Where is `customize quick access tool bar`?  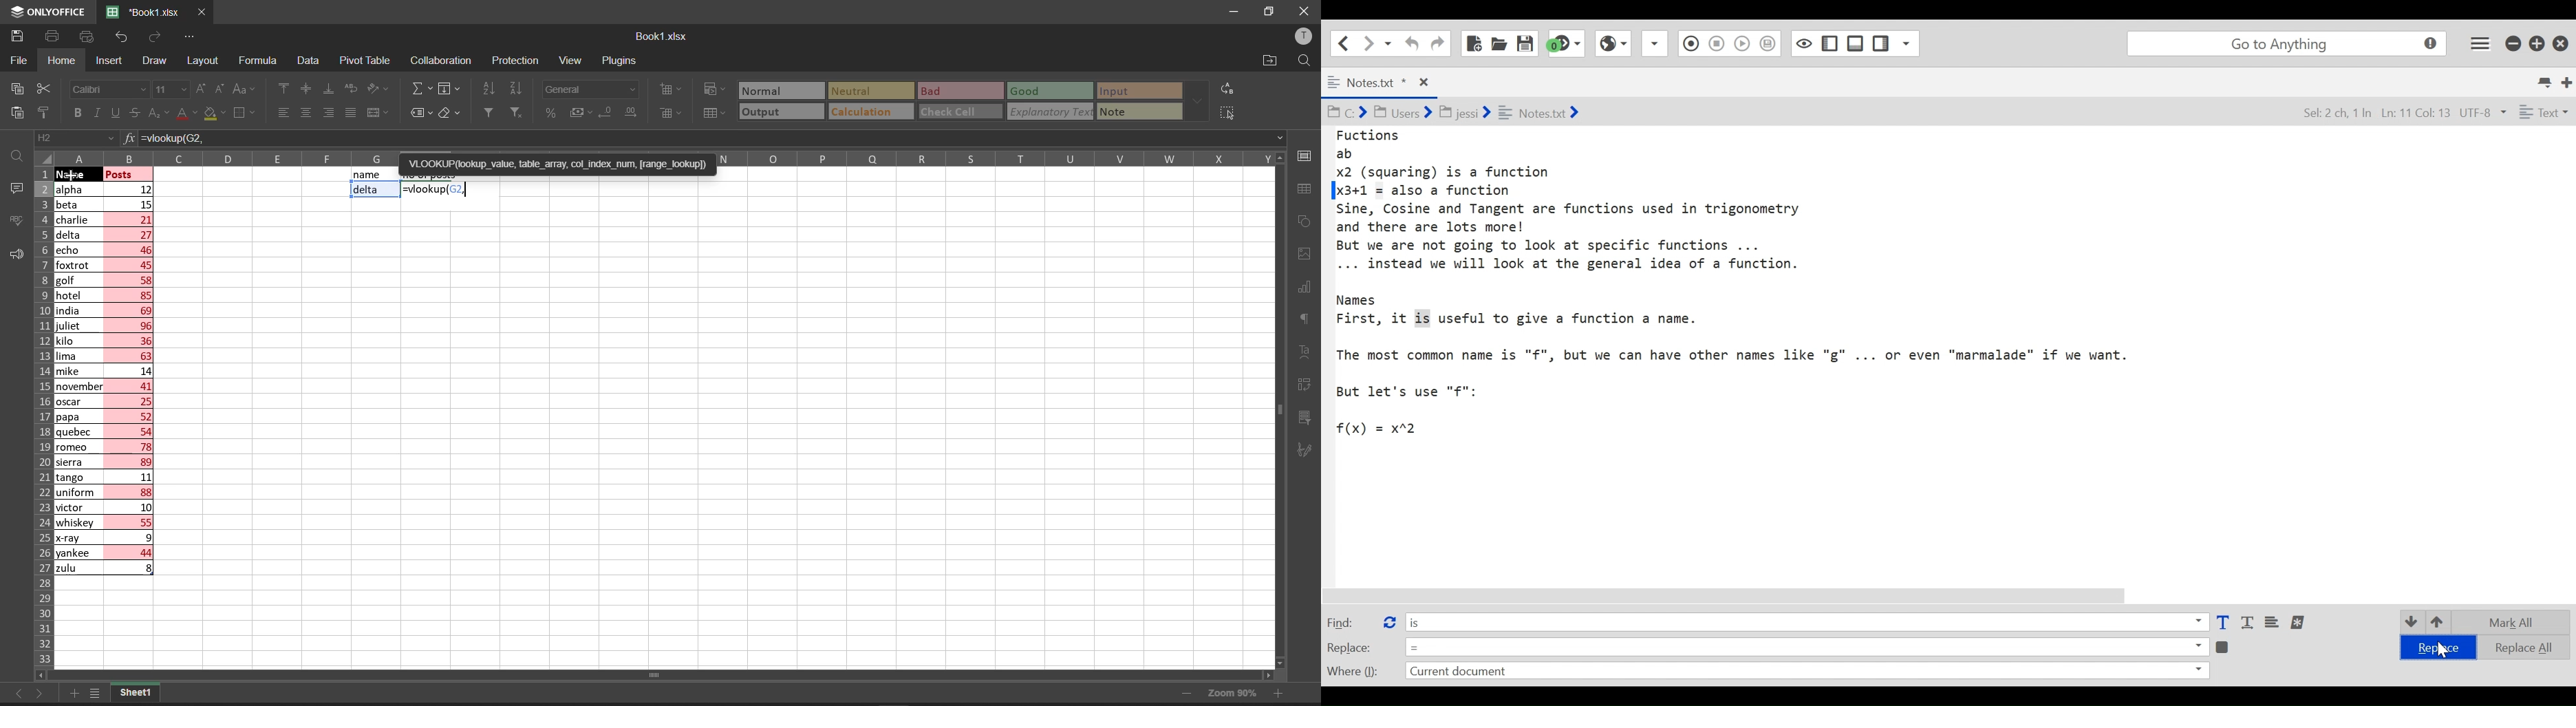 customize quick access tool bar is located at coordinates (190, 35).